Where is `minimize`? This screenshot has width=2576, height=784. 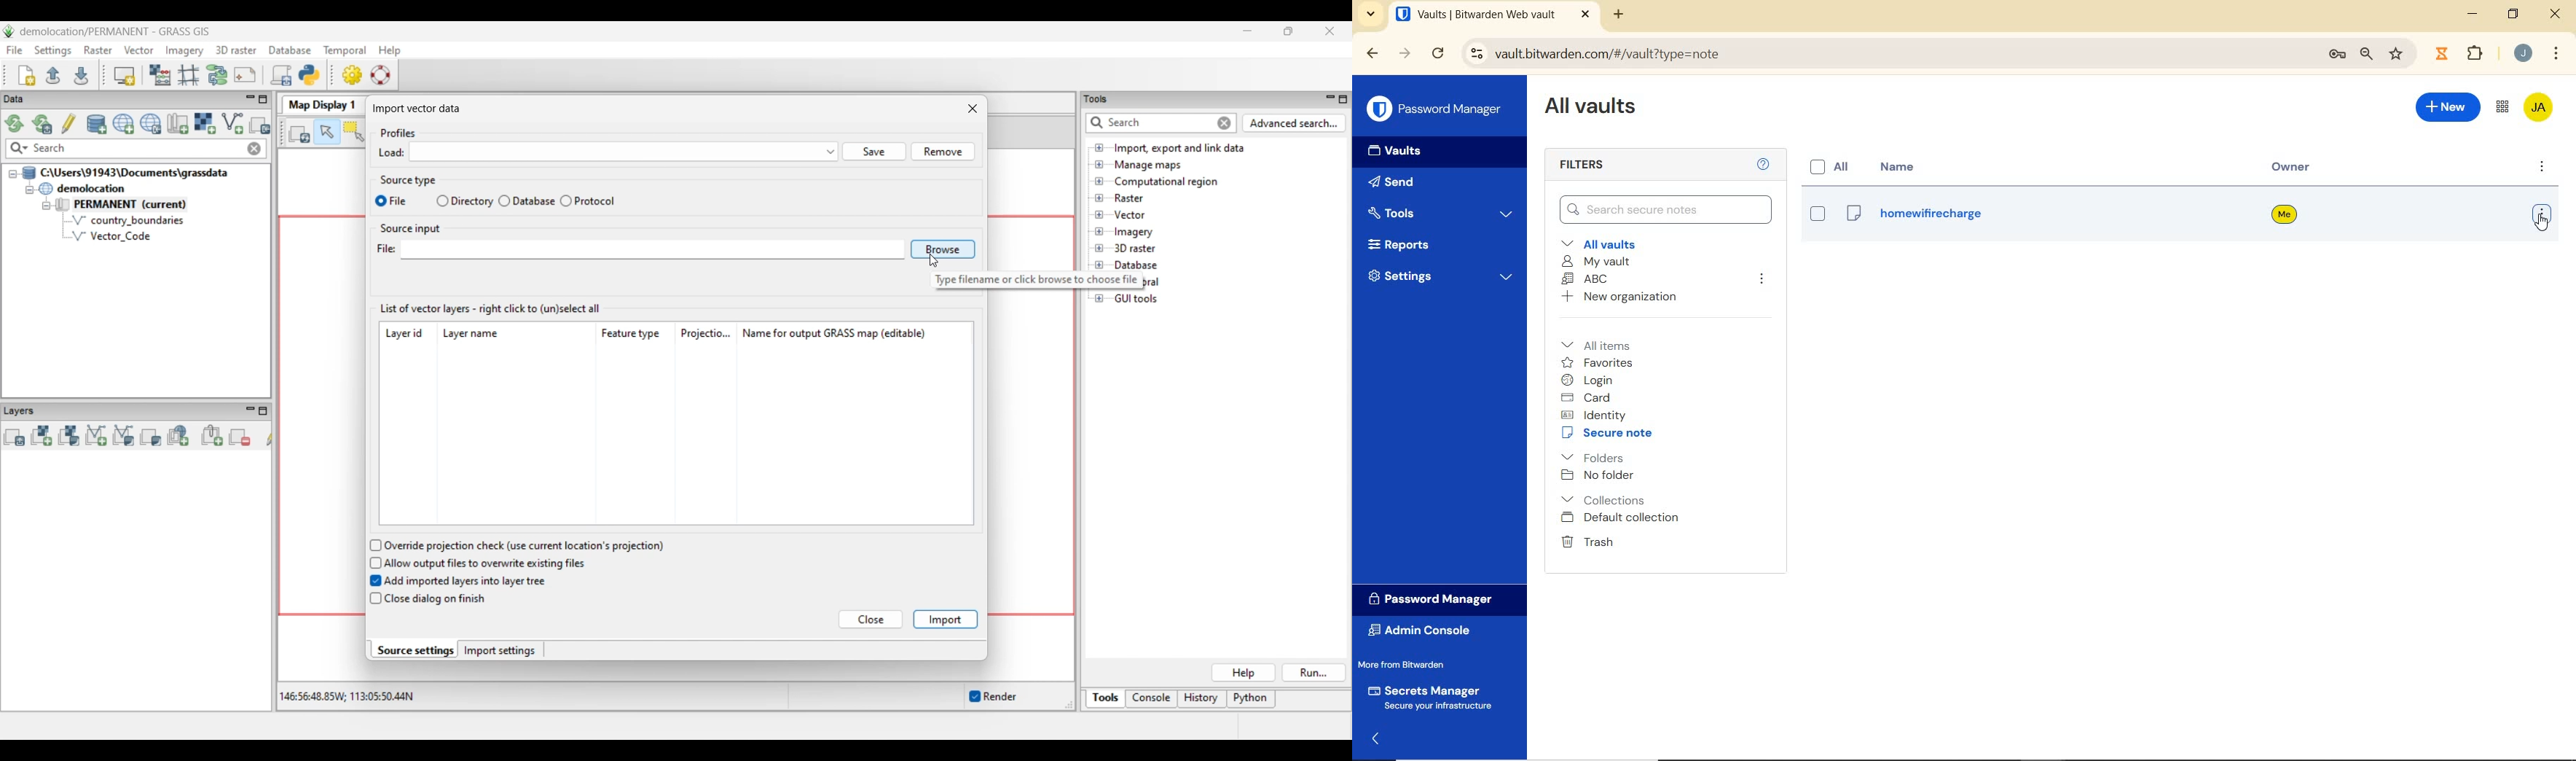
minimize is located at coordinates (2473, 13).